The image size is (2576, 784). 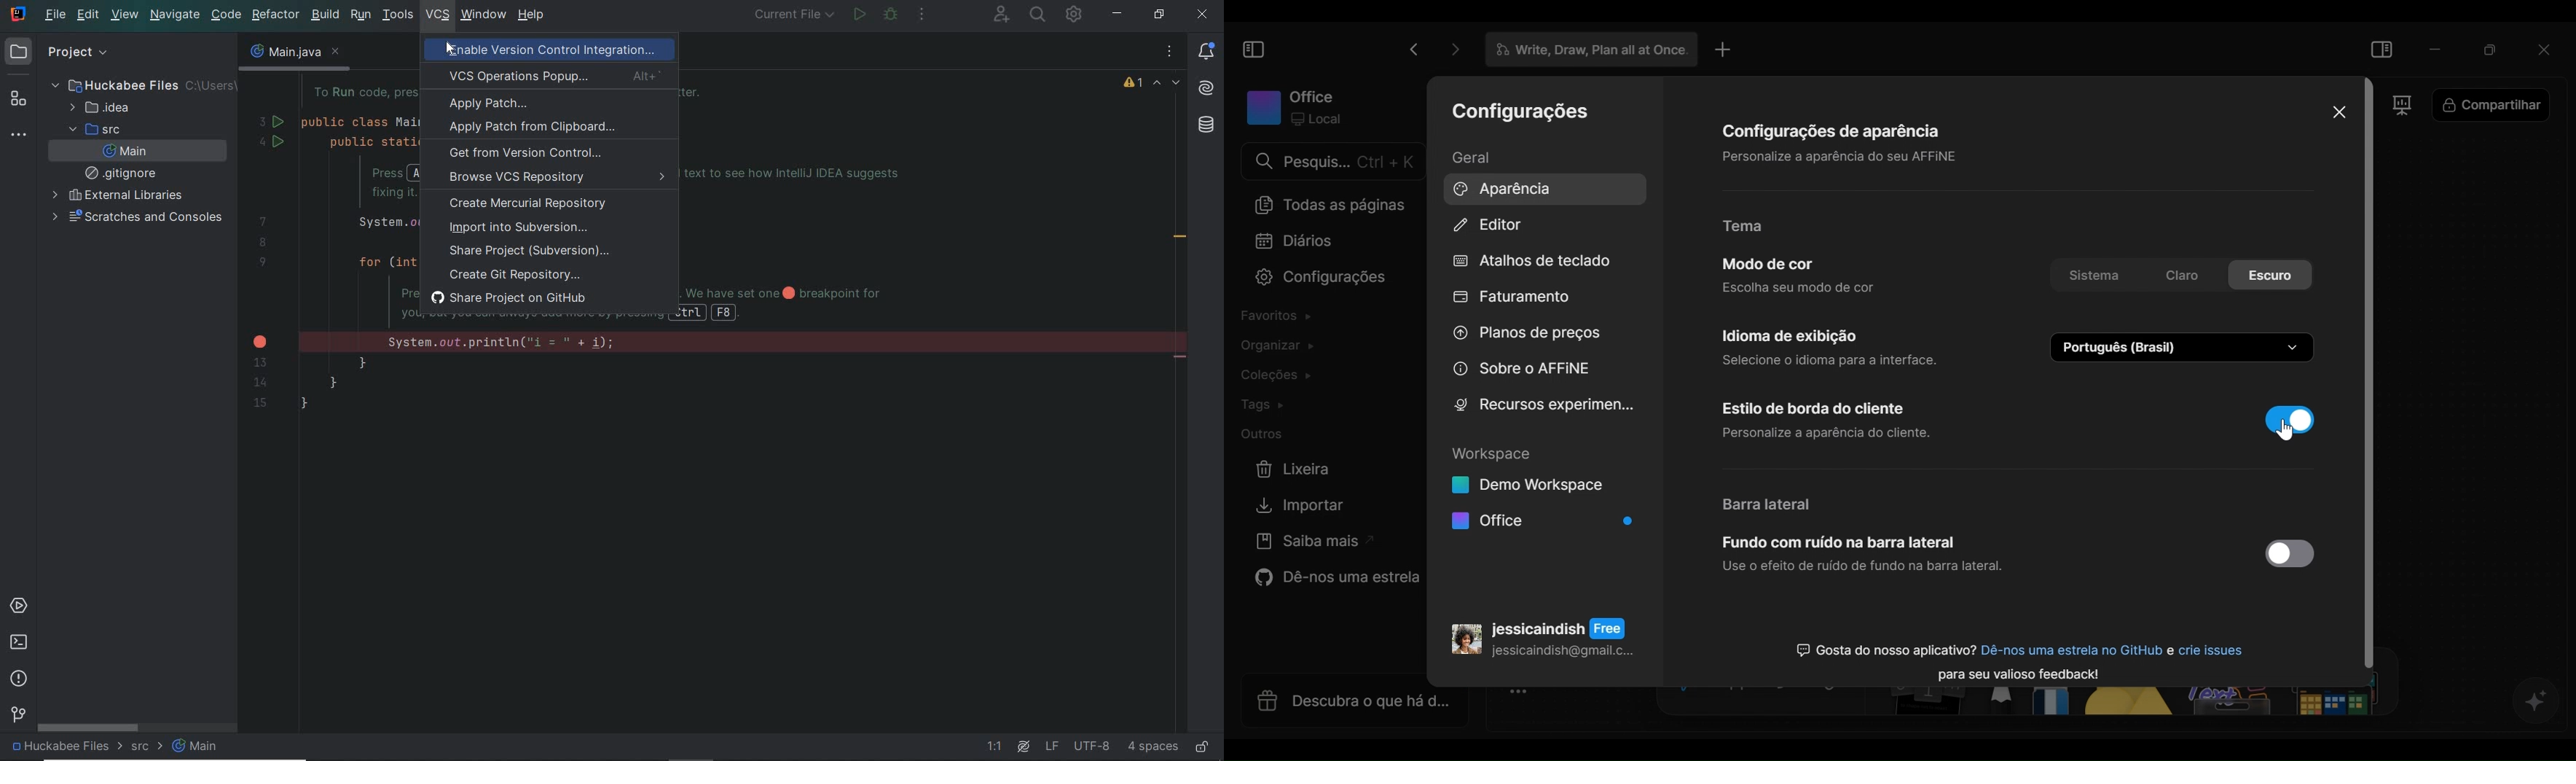 I want to click on Favorites, so click(x=1280, y=318).